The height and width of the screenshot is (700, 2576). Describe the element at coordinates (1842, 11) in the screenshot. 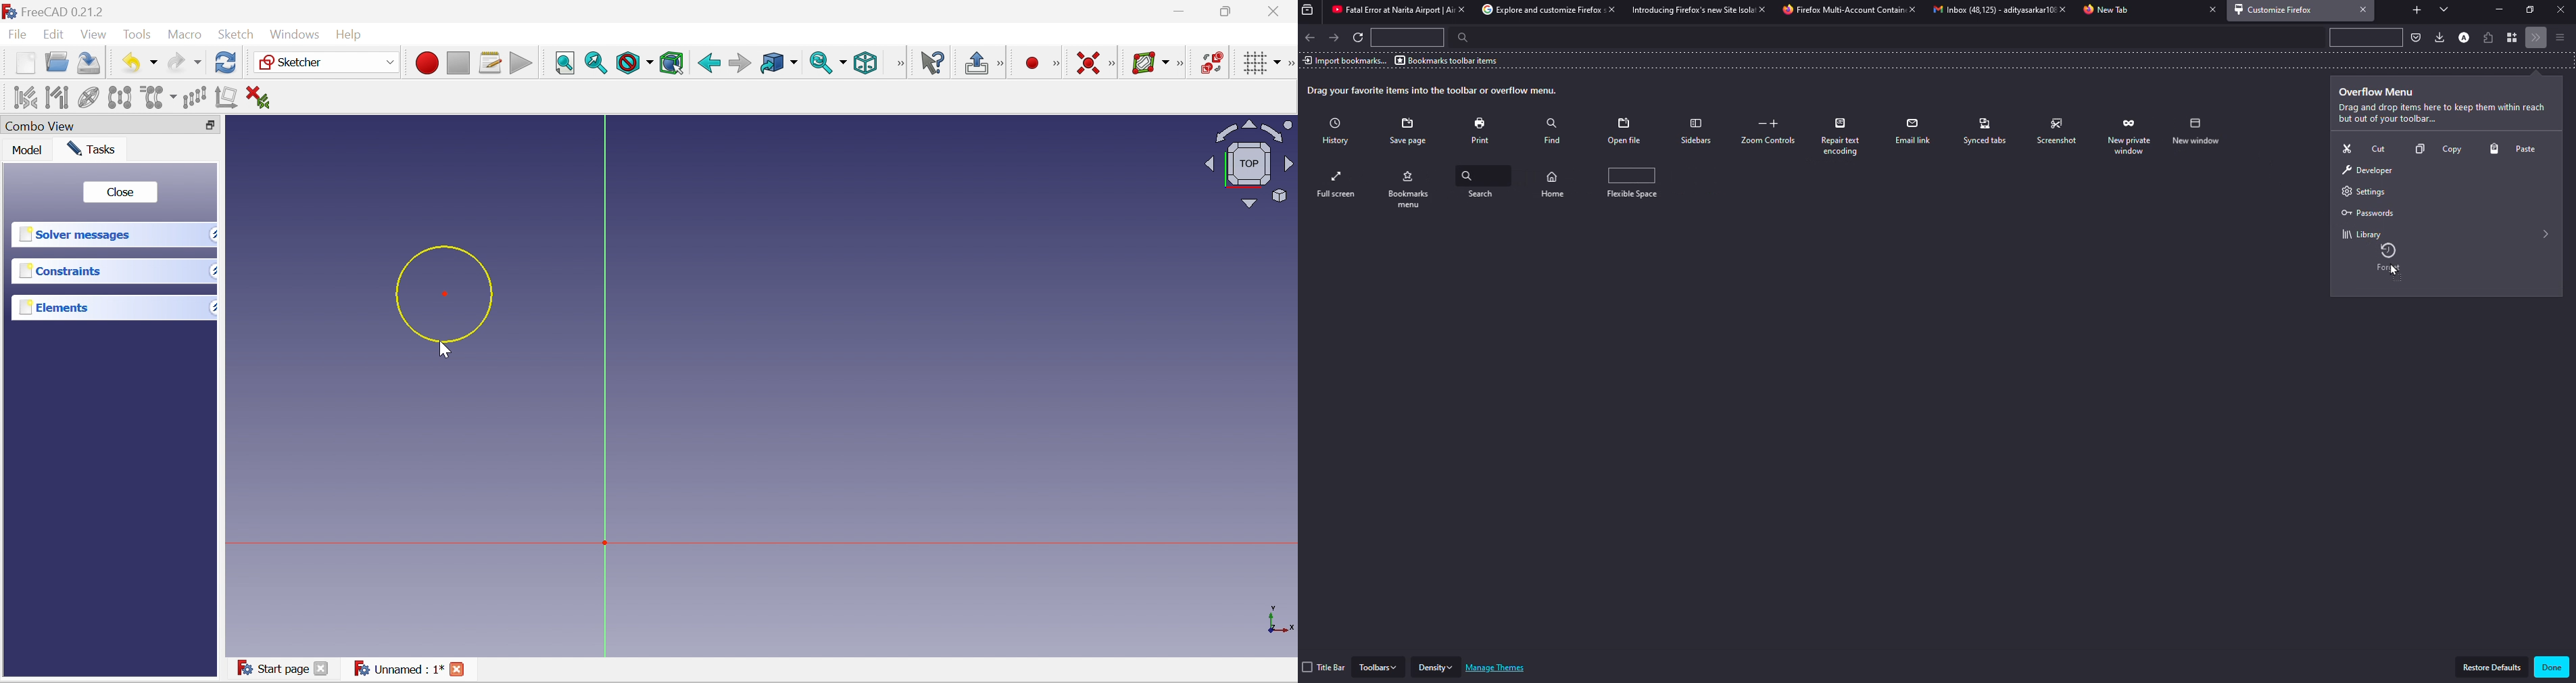

I see `tab` at that location.